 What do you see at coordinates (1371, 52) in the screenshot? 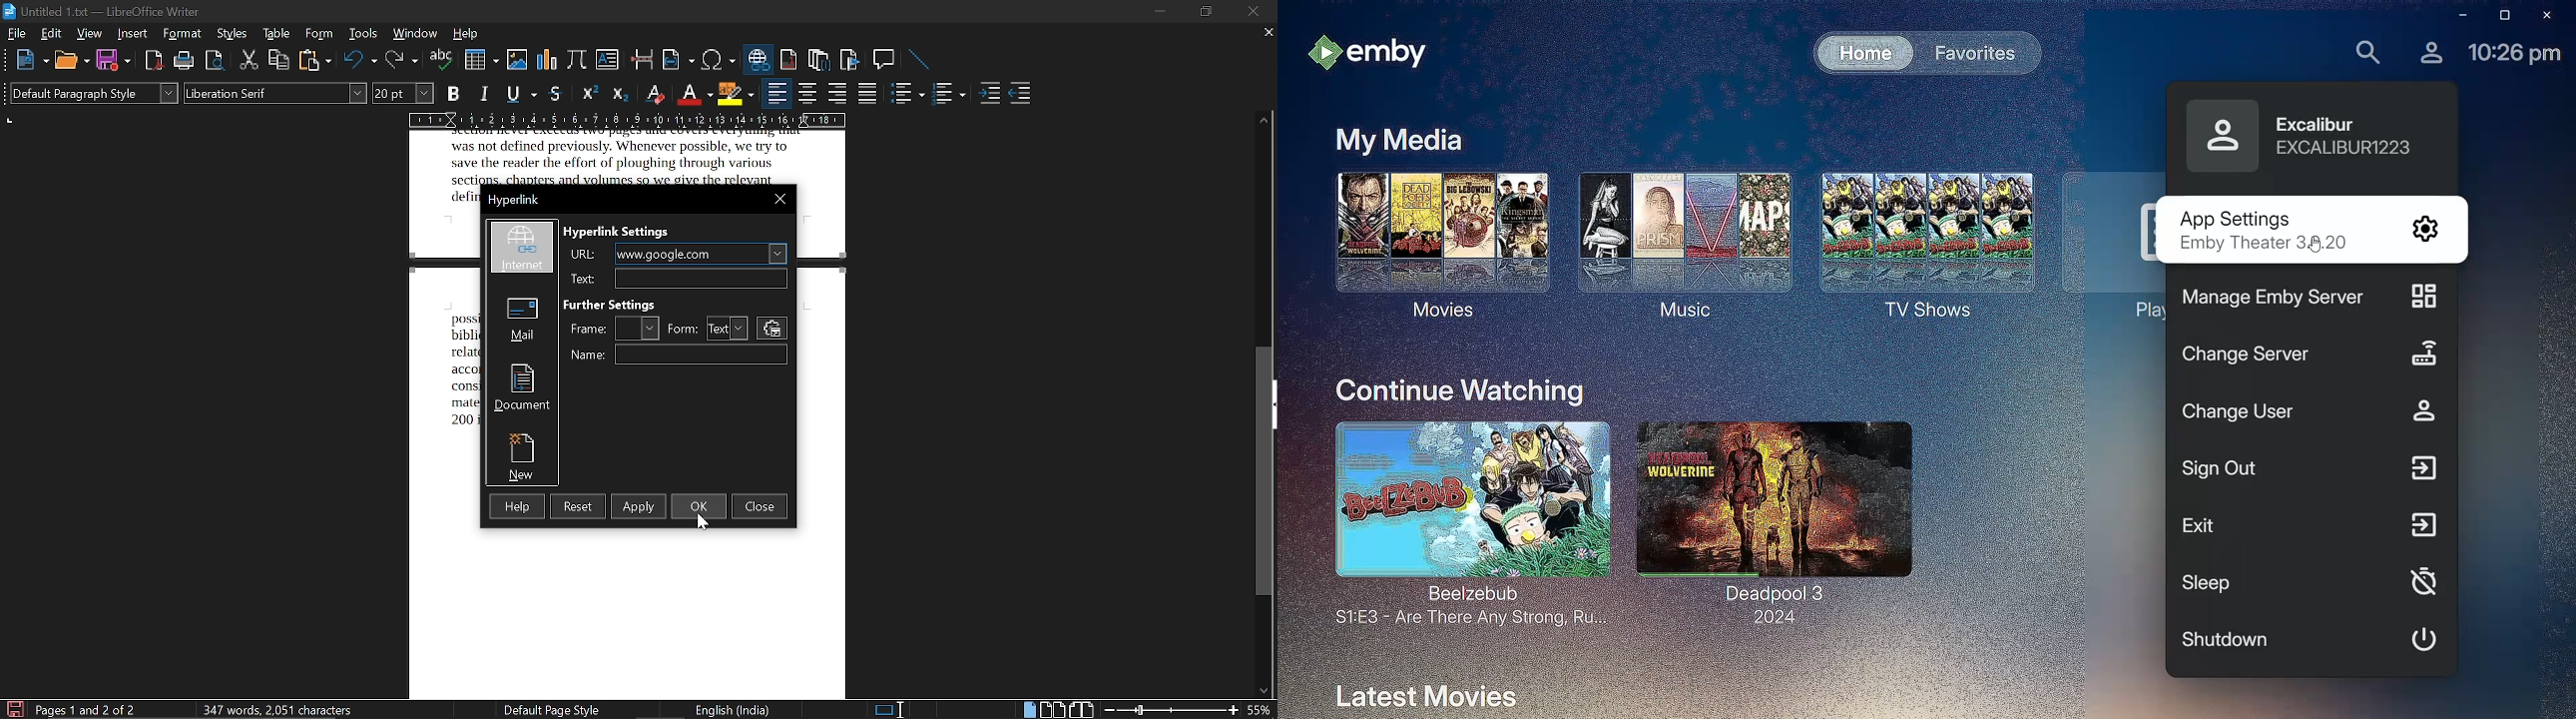
I see `emby` at bounding box center [1371, 52].